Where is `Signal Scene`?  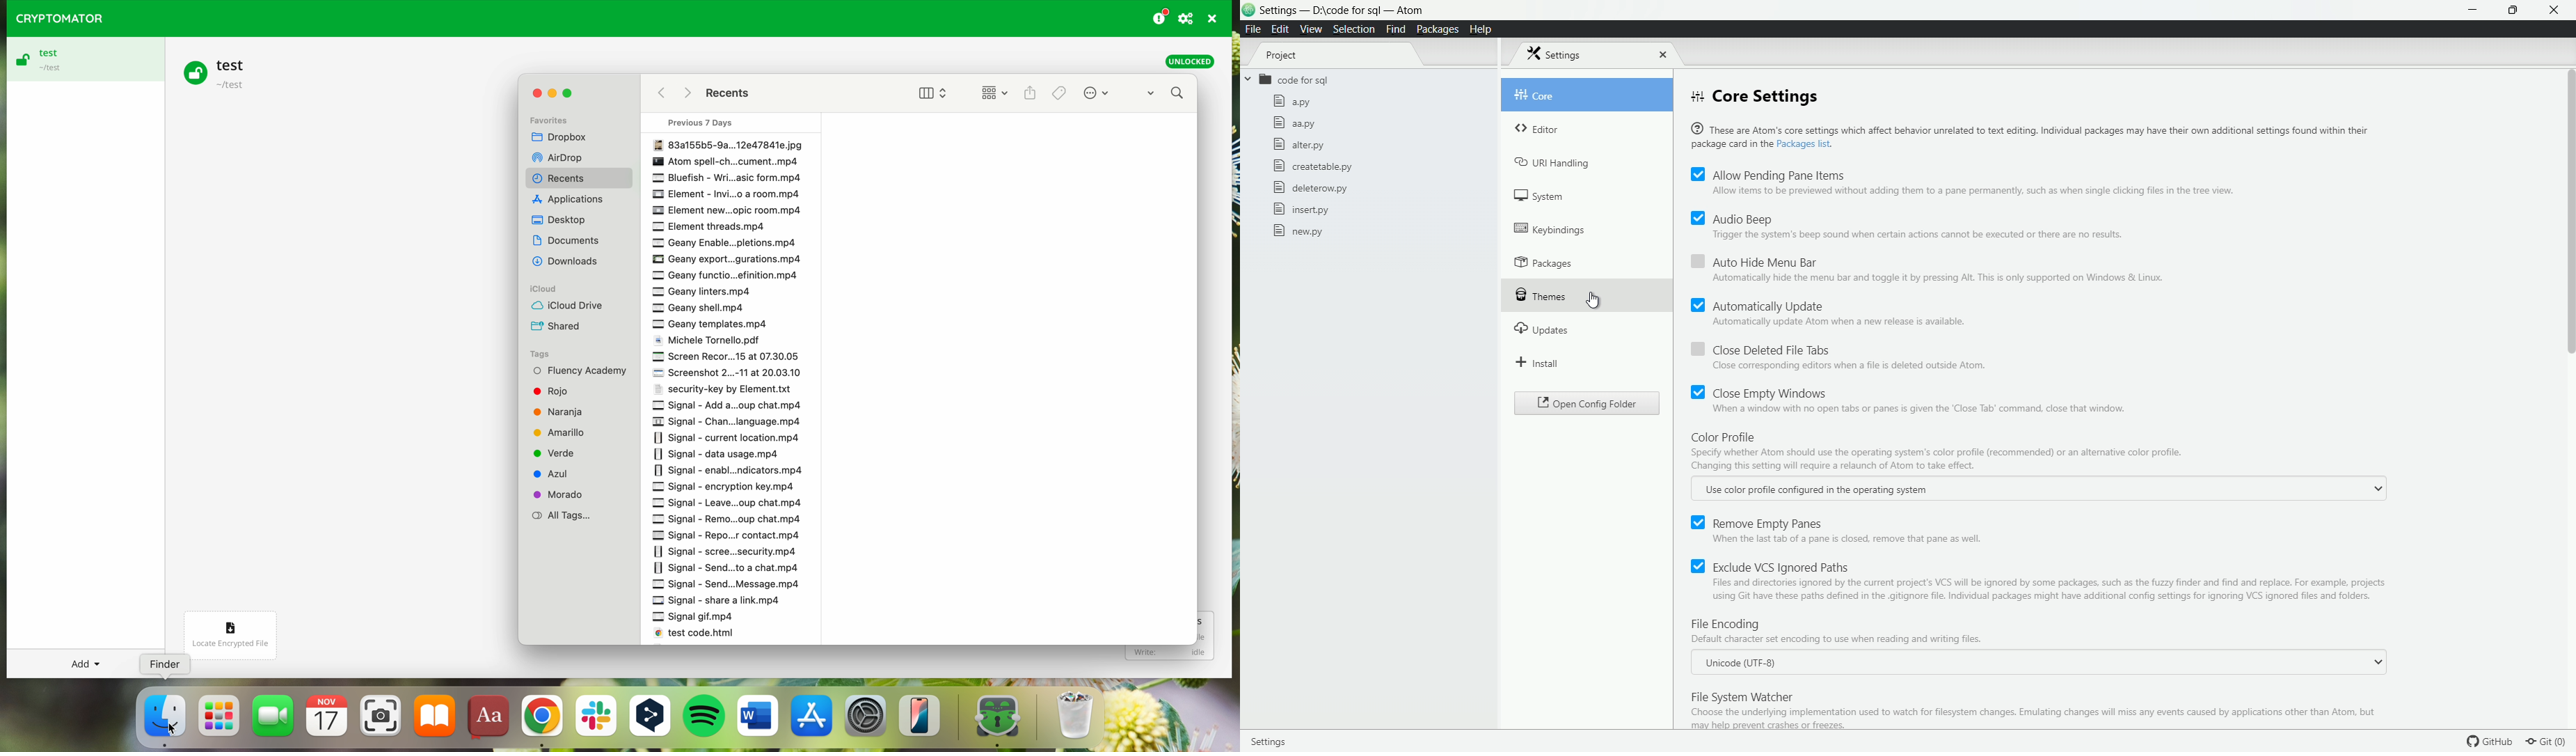 Signal Scene is located at coordinates (726, 550).